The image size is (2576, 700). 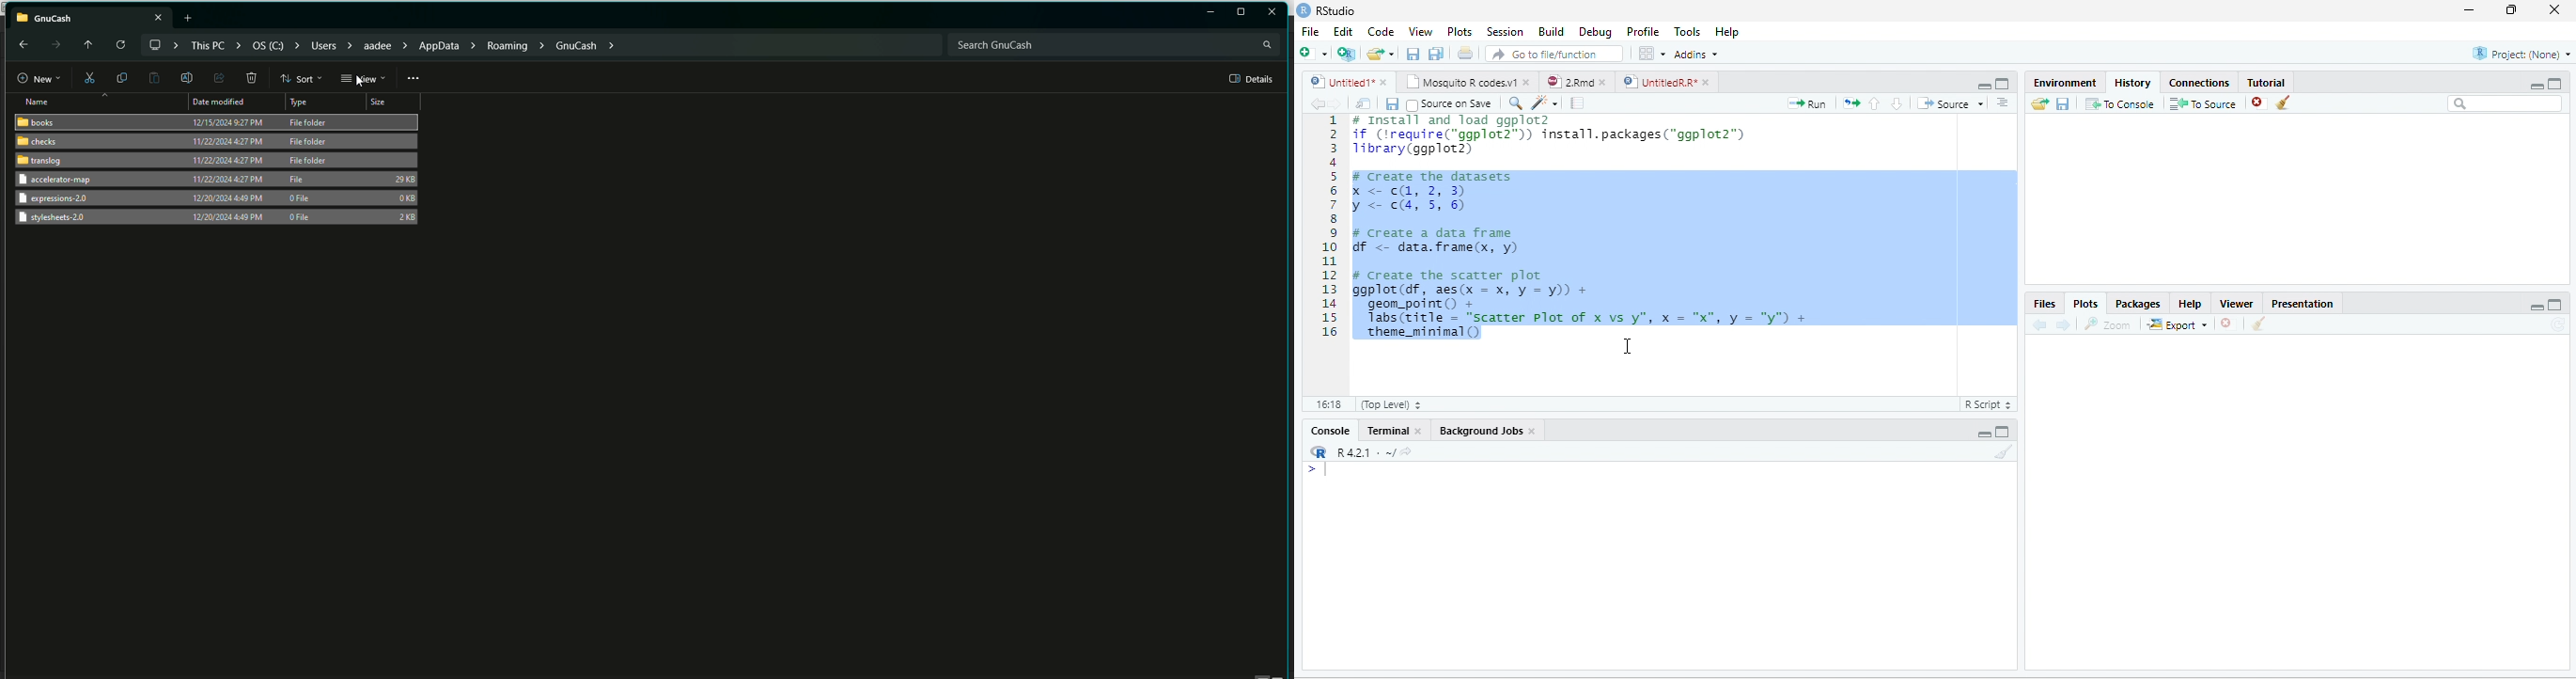 What do you see at coordinates (1706, 82) in the screenshot?
I see `close` at bounding box center [1706, 82].